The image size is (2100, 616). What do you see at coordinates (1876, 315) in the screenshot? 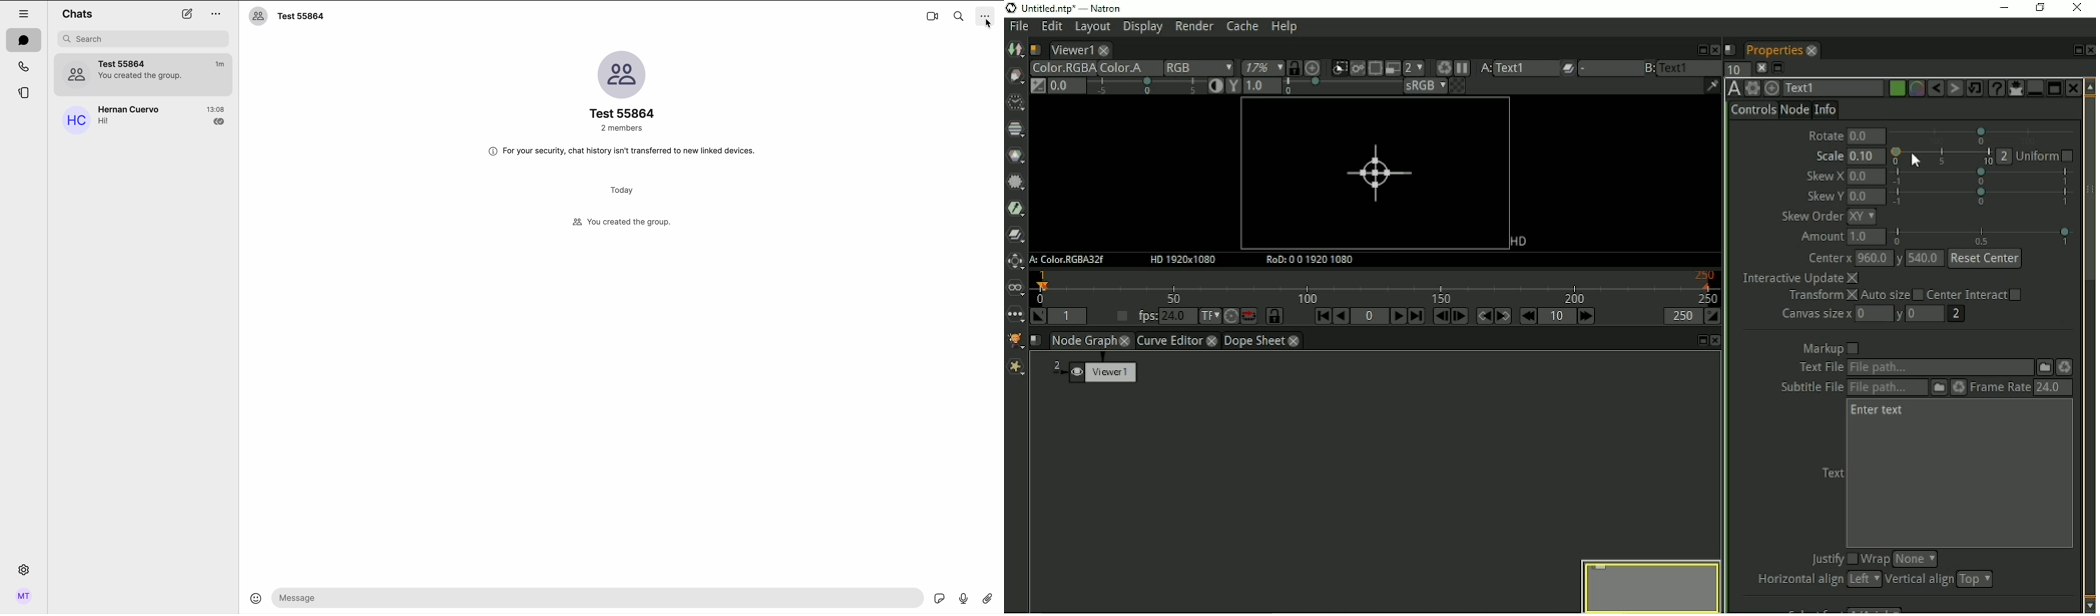
I see `Canvas size` at bounding box center [1876, 315].